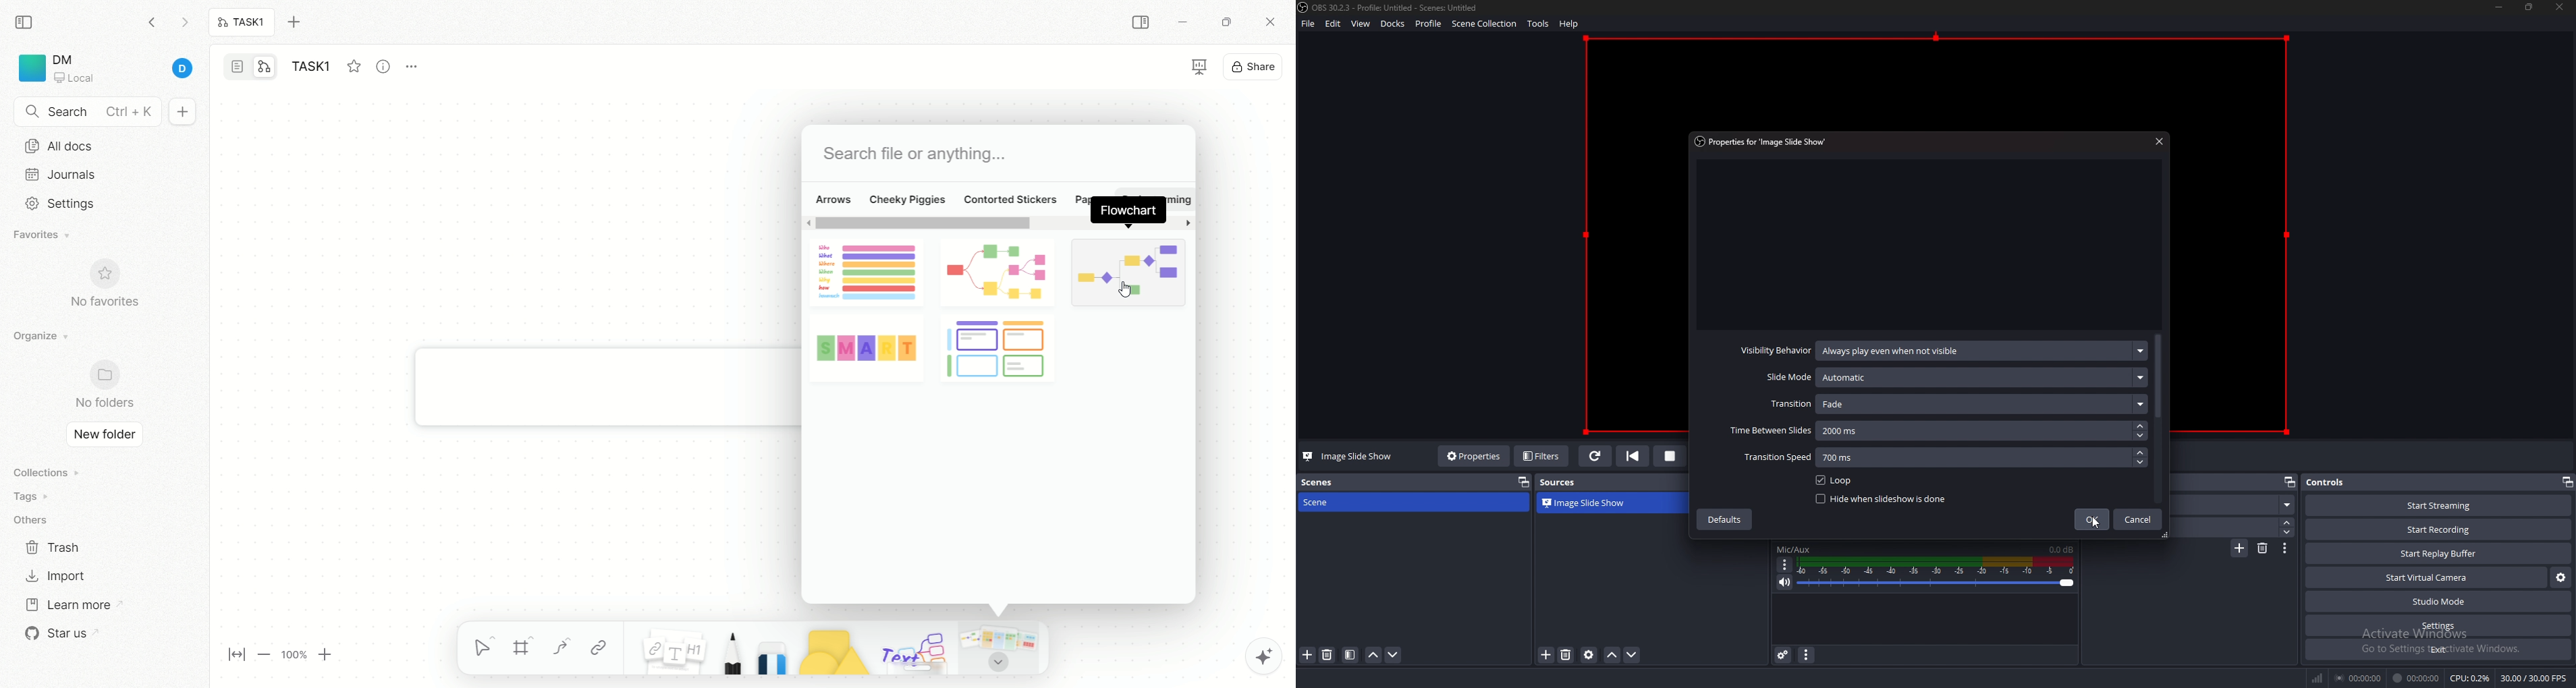 The width and height of the screenshot is (2576, 700). What do you see at coordinates (1957, 404) in the screenshot?
I see `transition` at bounding box center [1957, 404].